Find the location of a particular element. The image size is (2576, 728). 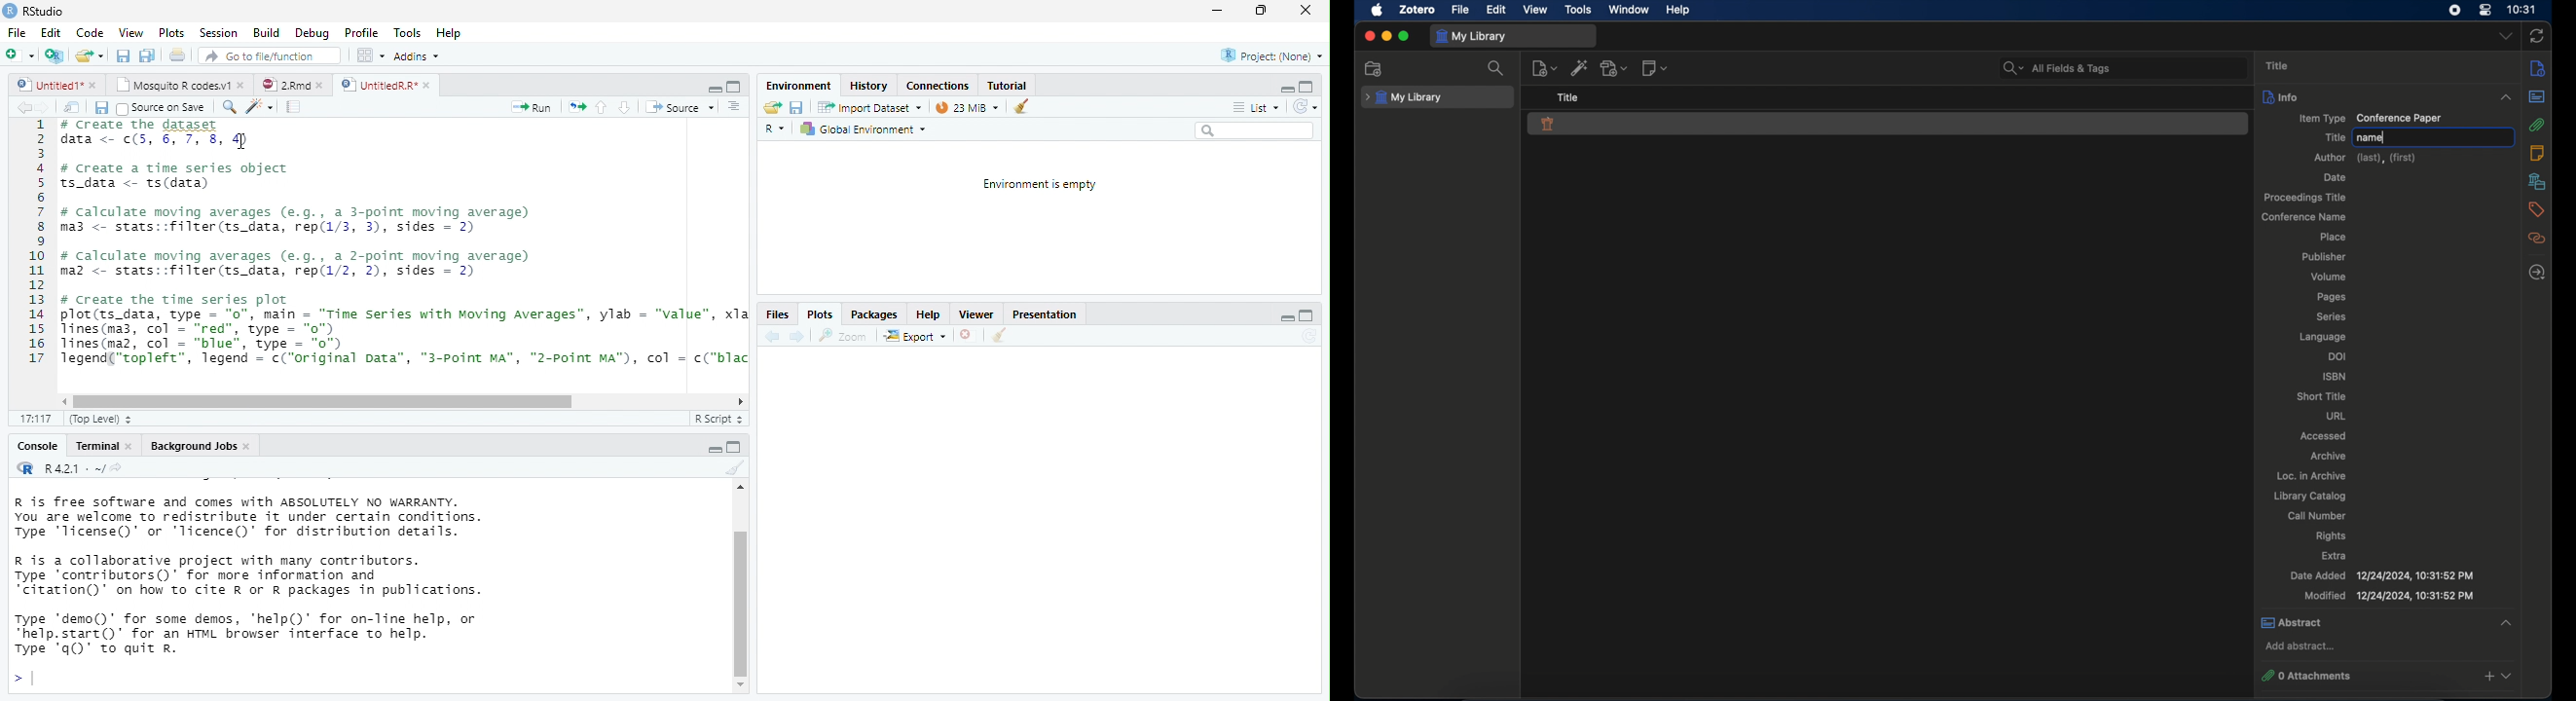

screen recorder is located at coordinates (2455, 10).